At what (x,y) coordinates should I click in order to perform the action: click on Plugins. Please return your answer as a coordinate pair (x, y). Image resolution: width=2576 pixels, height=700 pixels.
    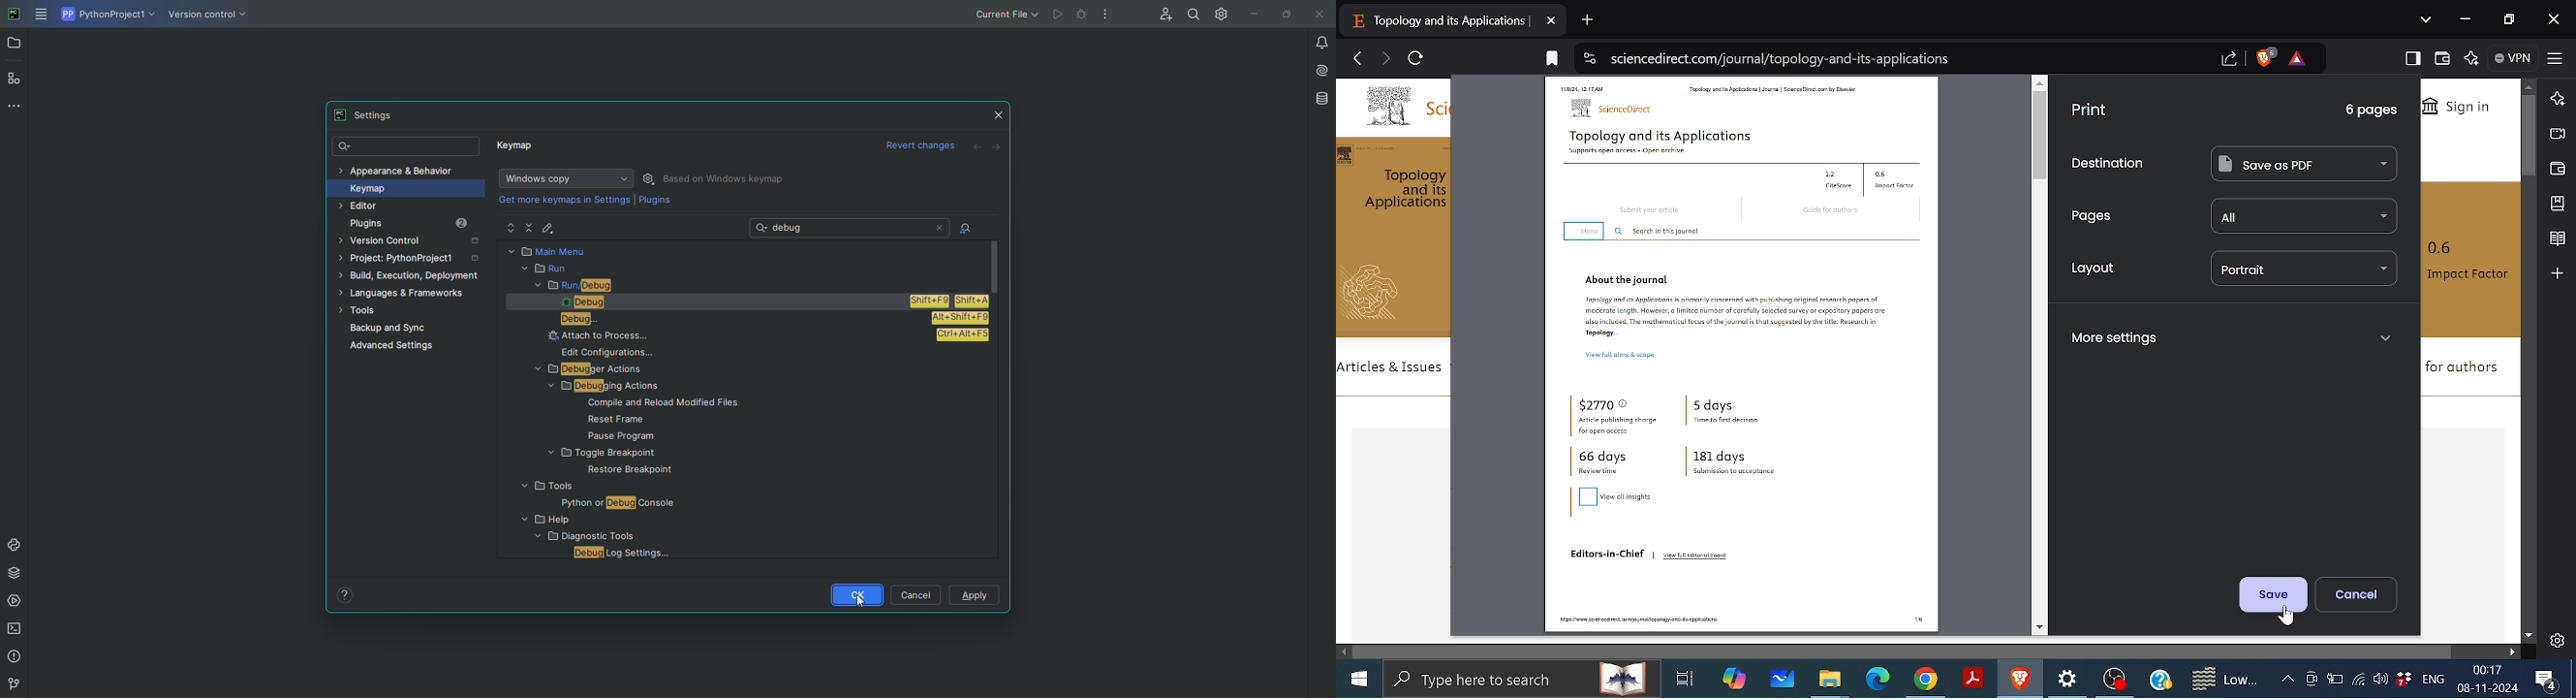
    Looking at the image, I should click on (419, 224).